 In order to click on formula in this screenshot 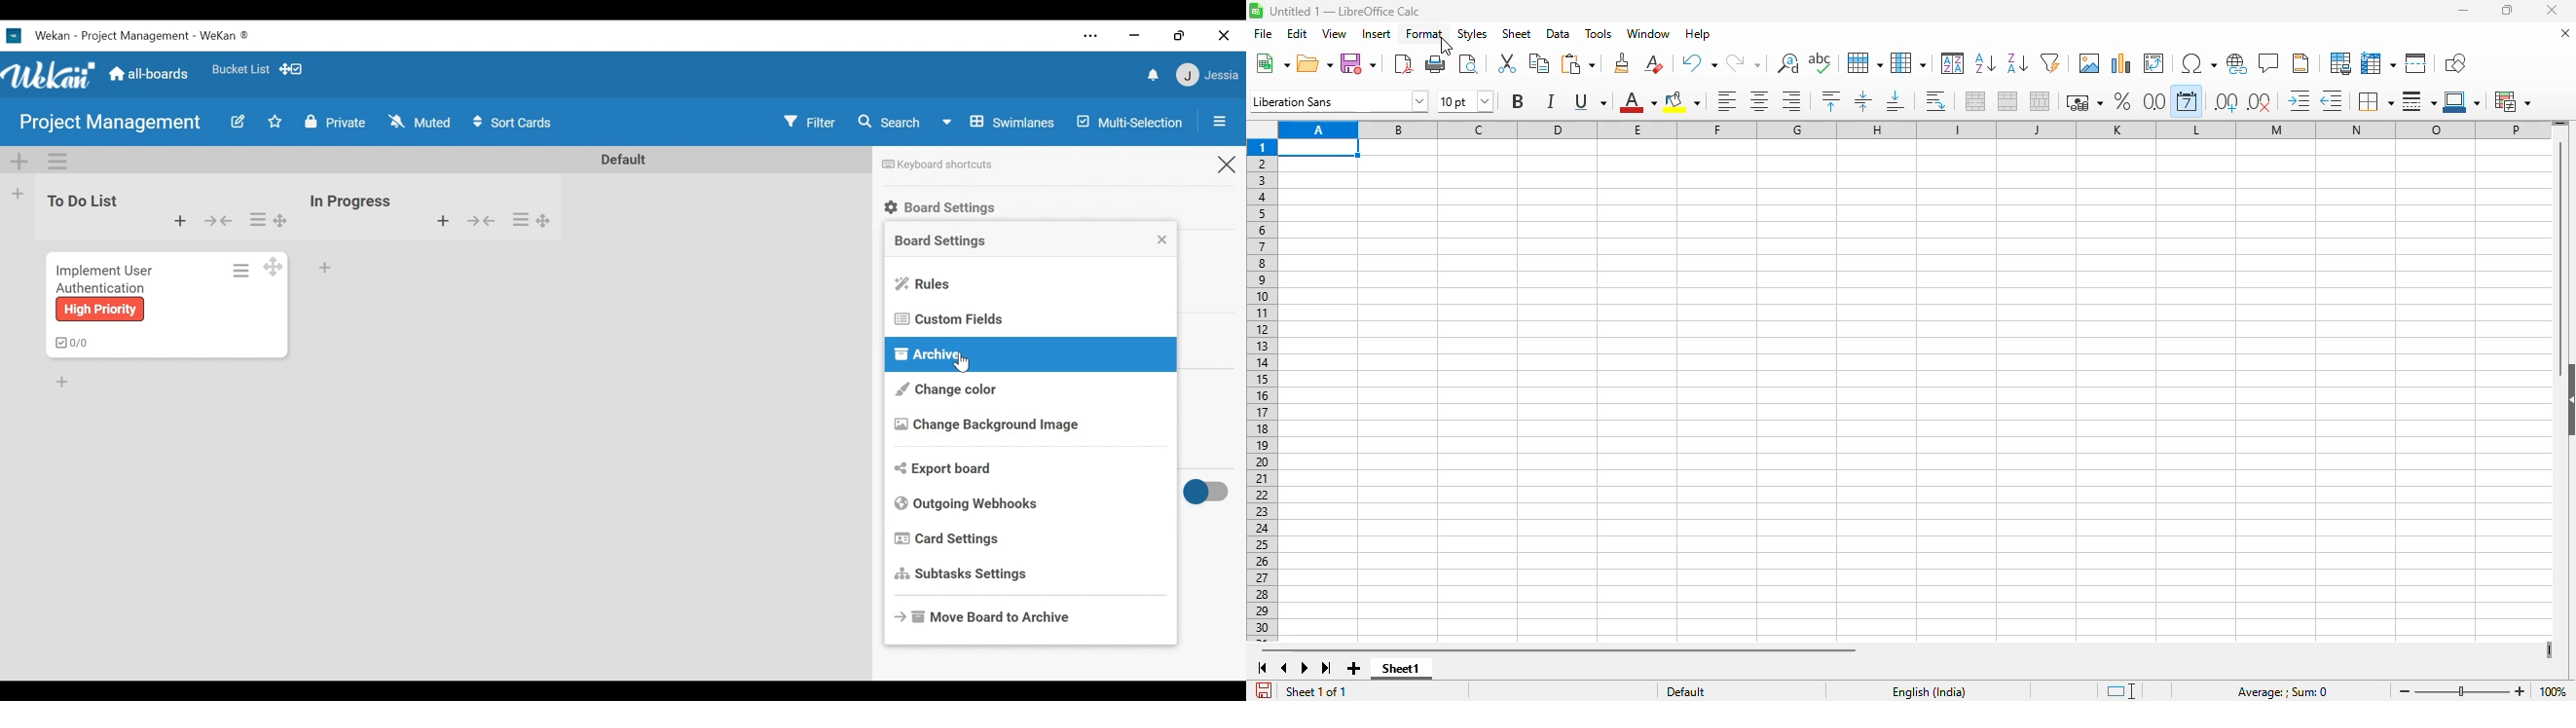, I will do `click(2283, 692)`.